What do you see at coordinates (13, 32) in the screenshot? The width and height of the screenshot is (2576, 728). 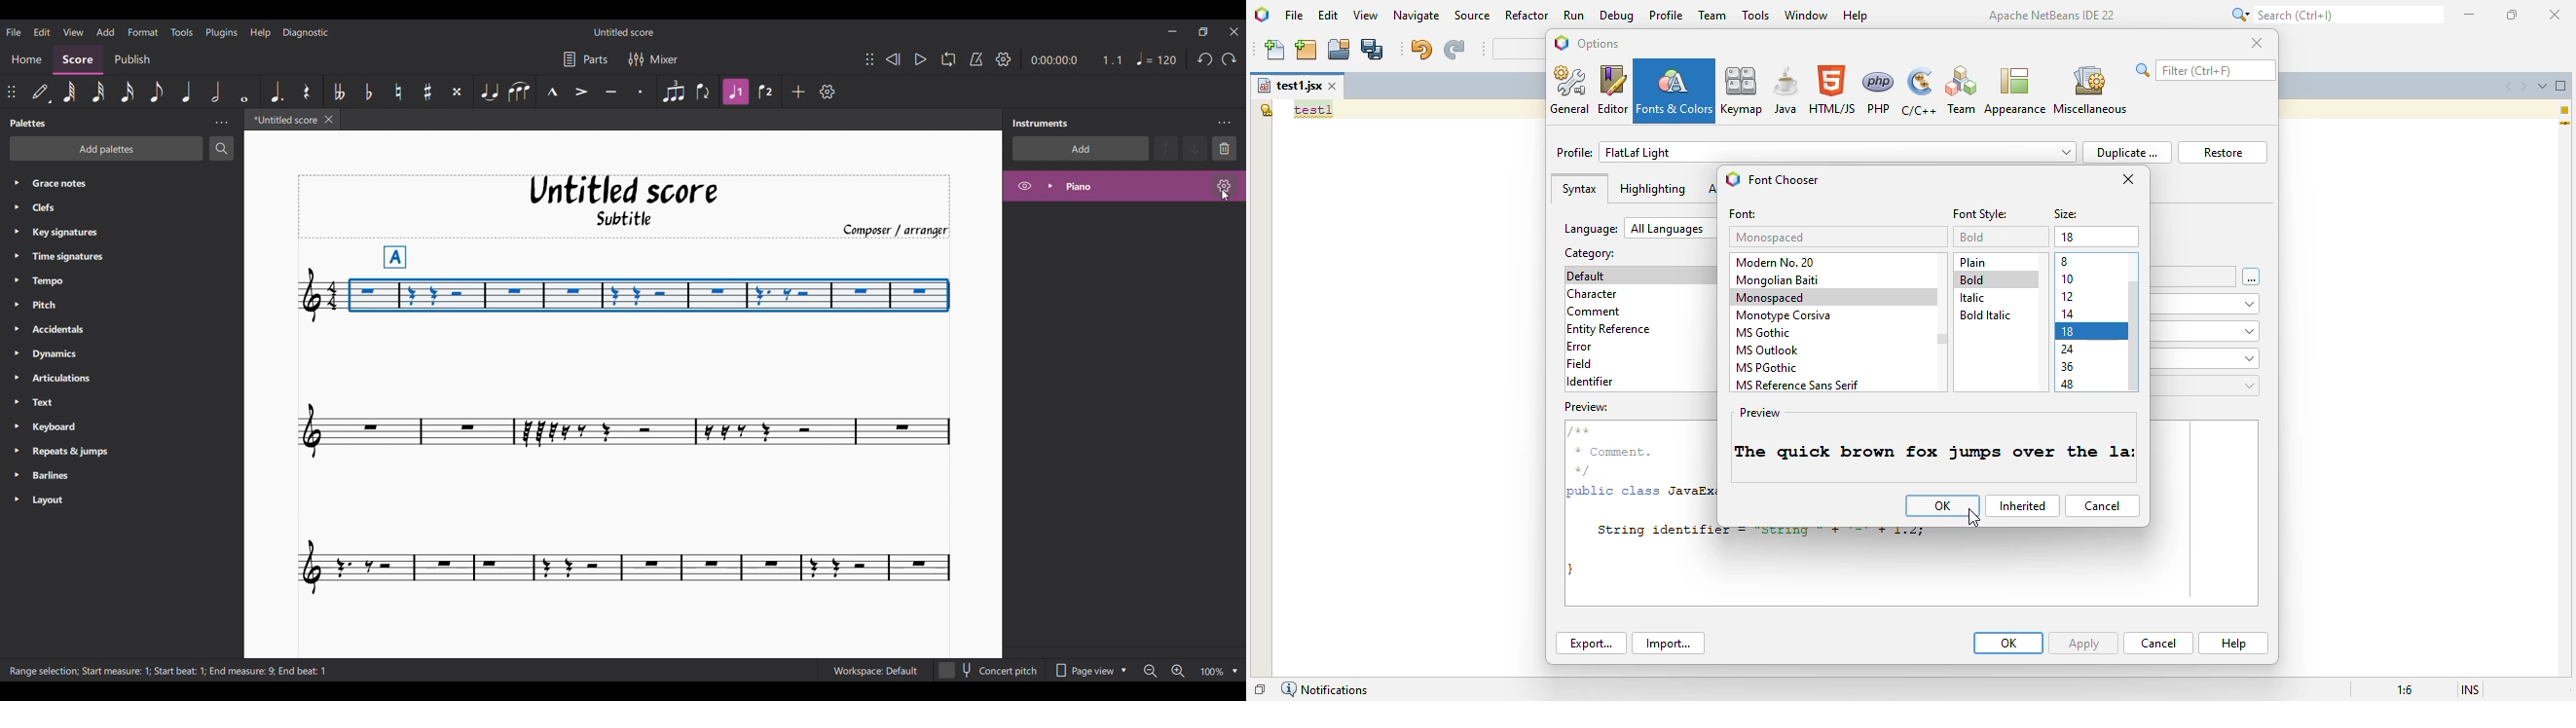 I see `File menu` at bounding box center [13, 32].